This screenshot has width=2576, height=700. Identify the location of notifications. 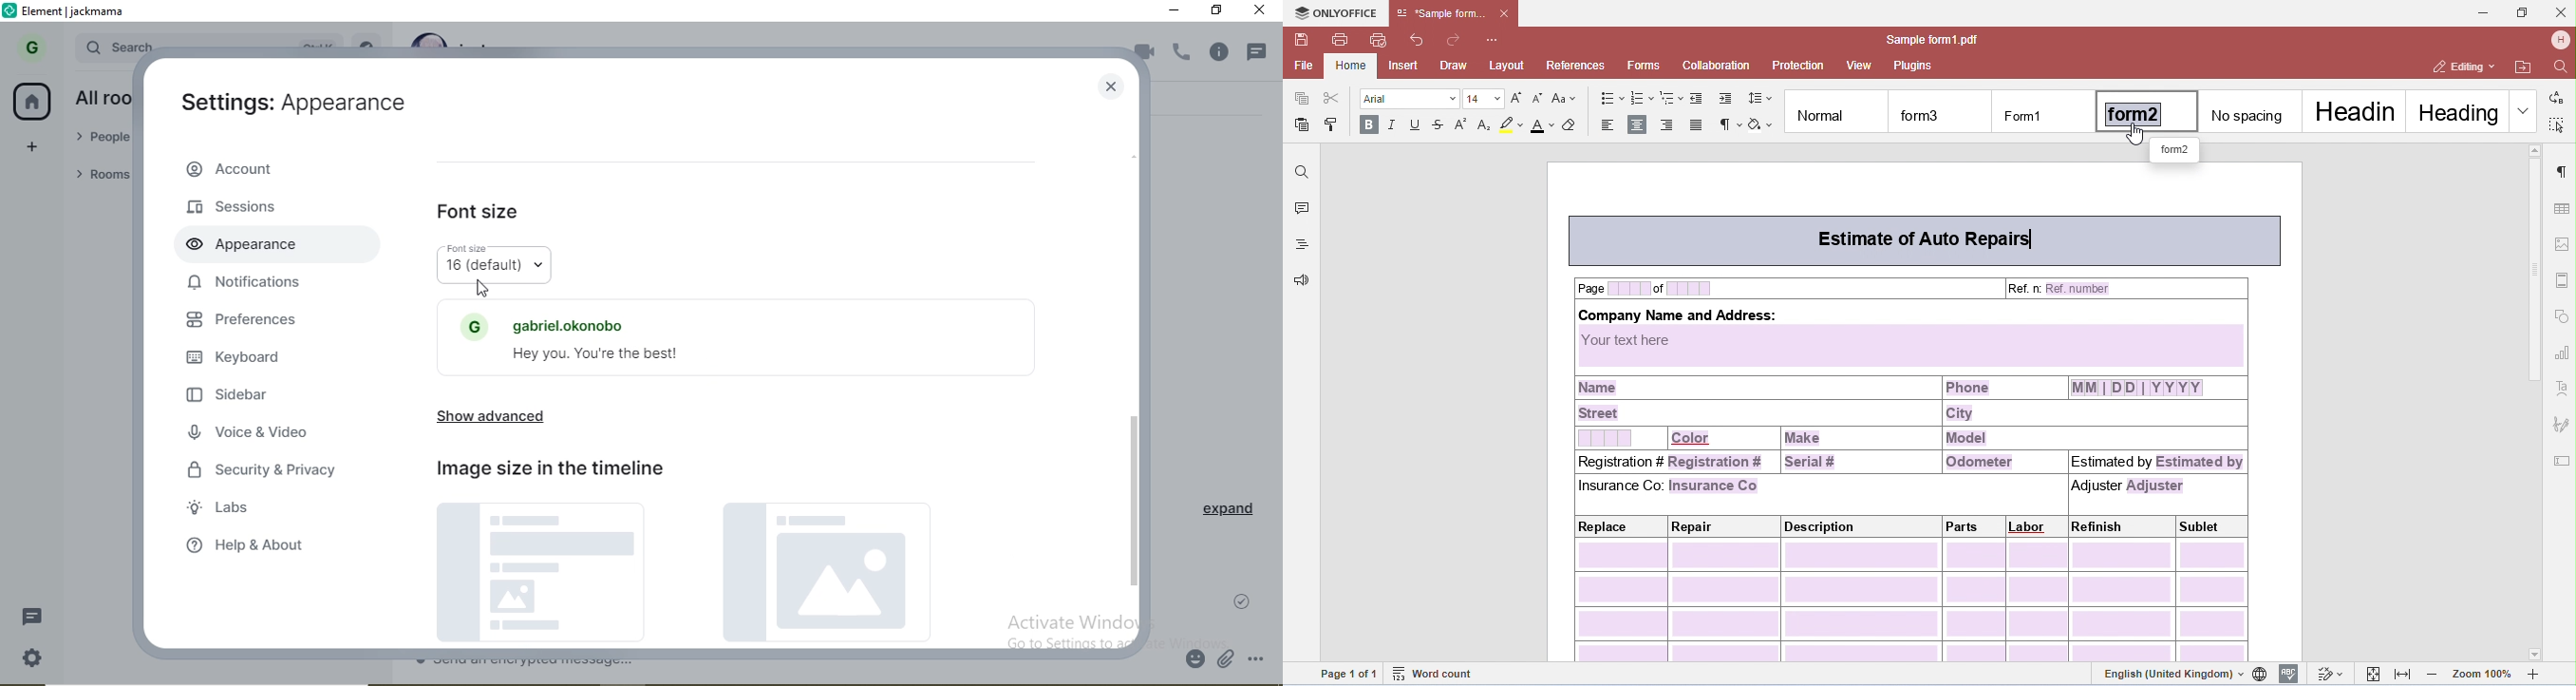
(248, 283).